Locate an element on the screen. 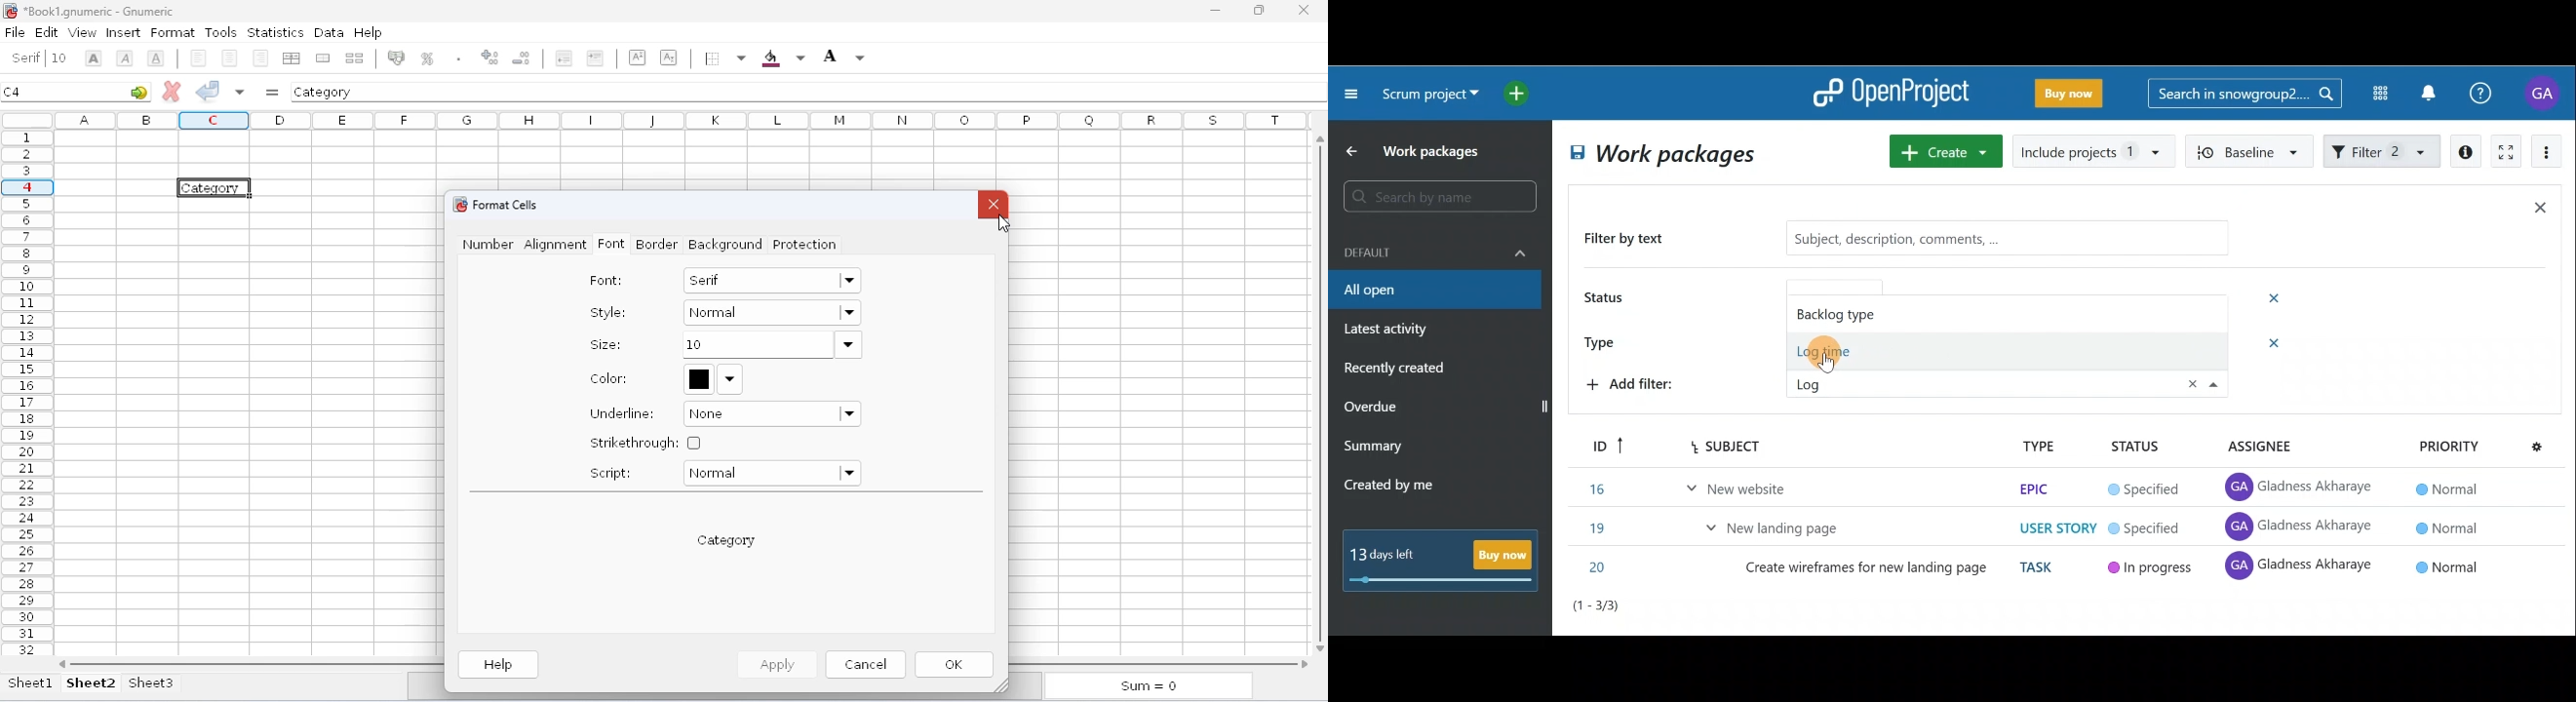 The image size is (2576, 728). include projects is located at coordinates (2094, 150).